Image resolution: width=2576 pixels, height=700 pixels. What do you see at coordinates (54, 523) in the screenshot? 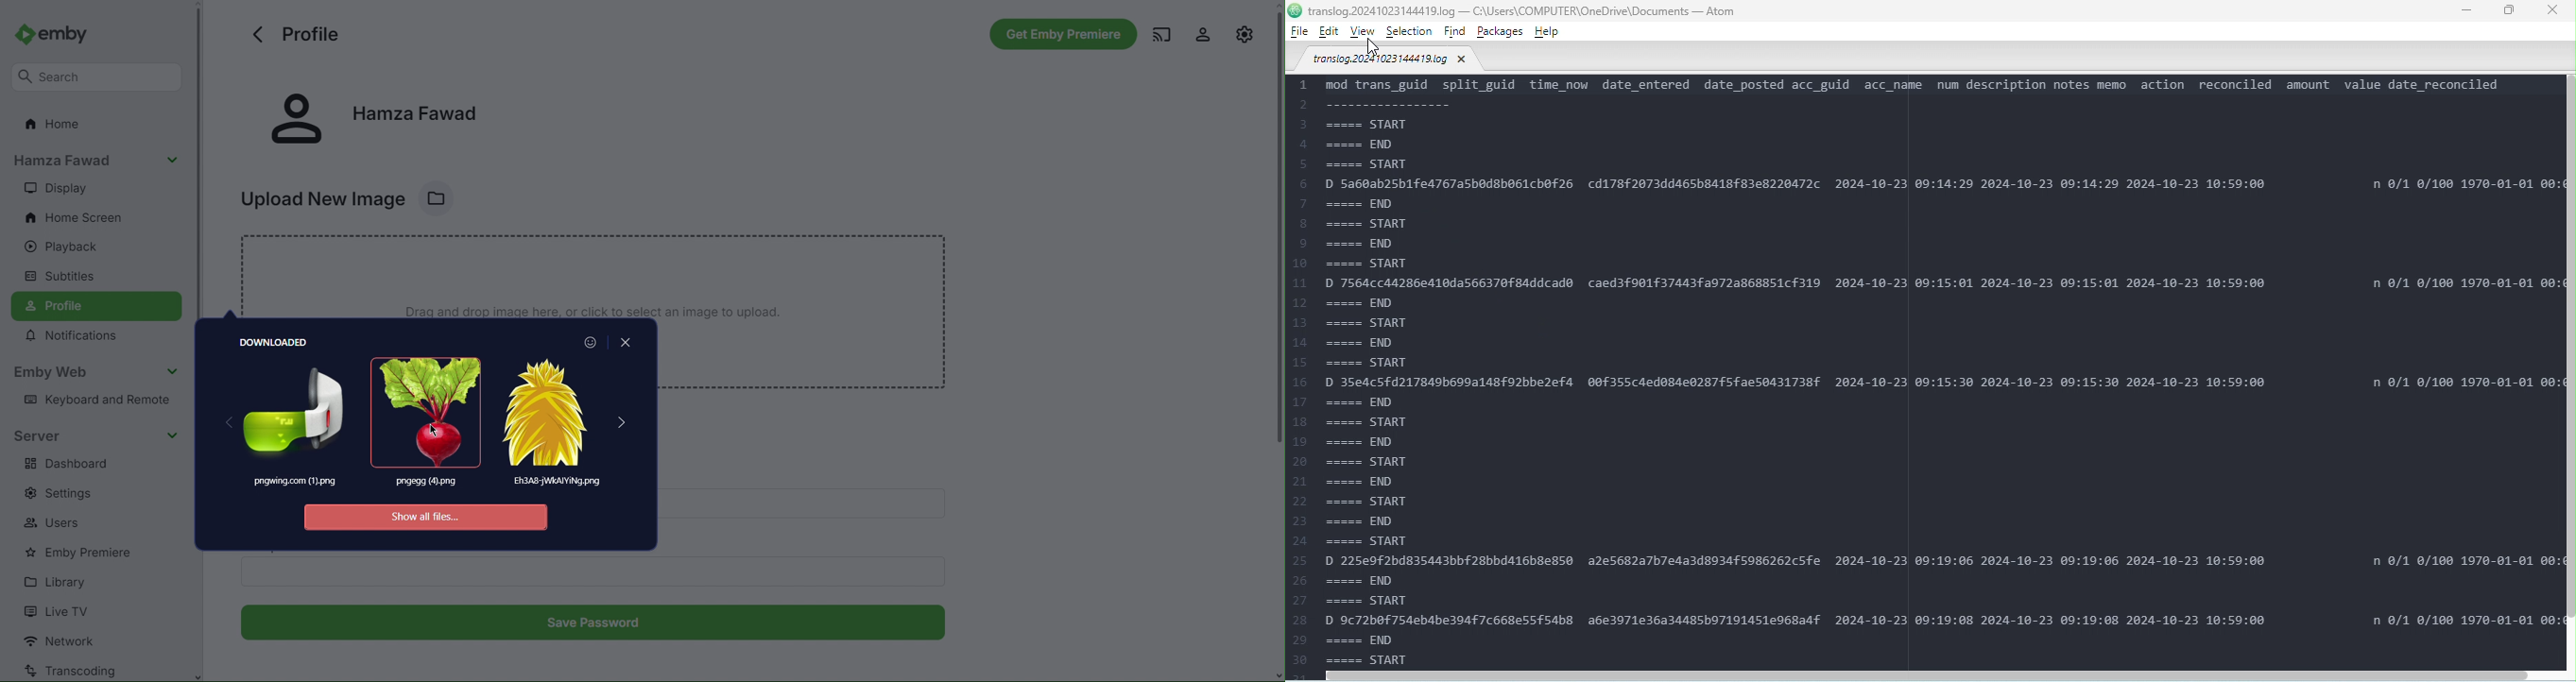
I see `Users` at bounding box center [54, 523].